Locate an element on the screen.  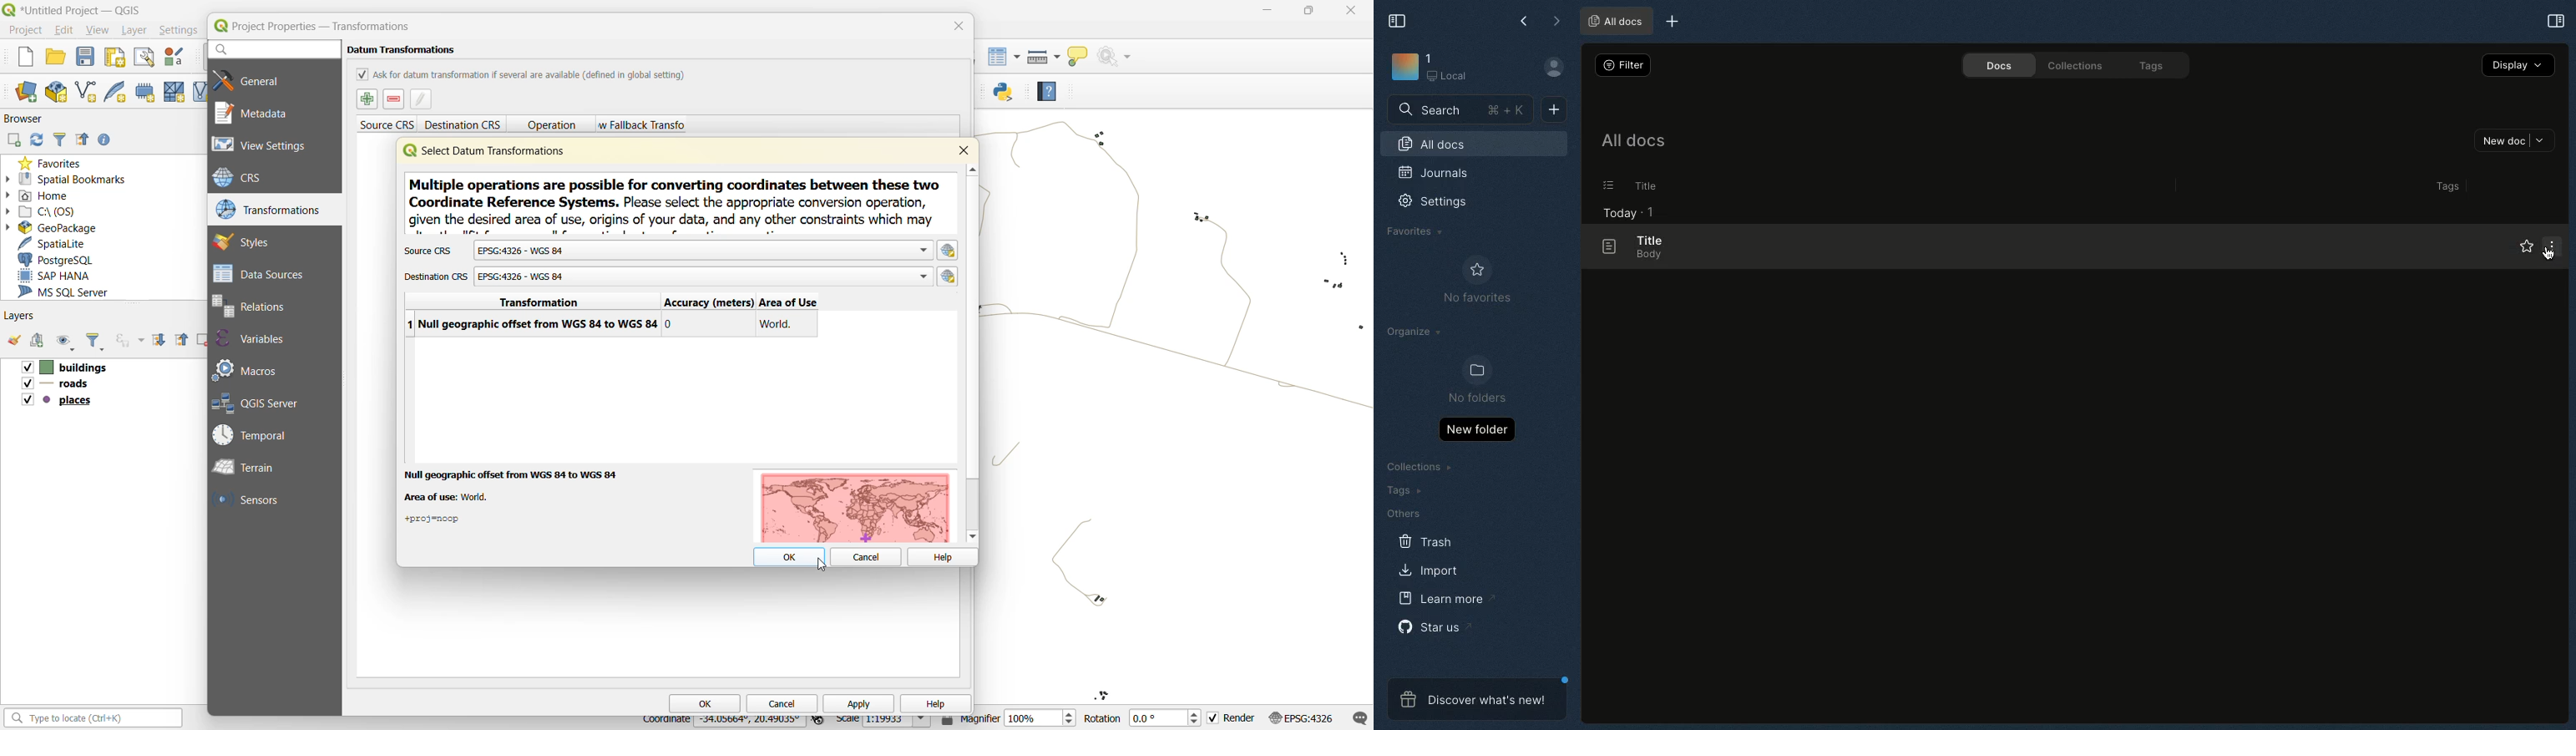
Project Properties - Transformations is located at coordinates (336, 26).